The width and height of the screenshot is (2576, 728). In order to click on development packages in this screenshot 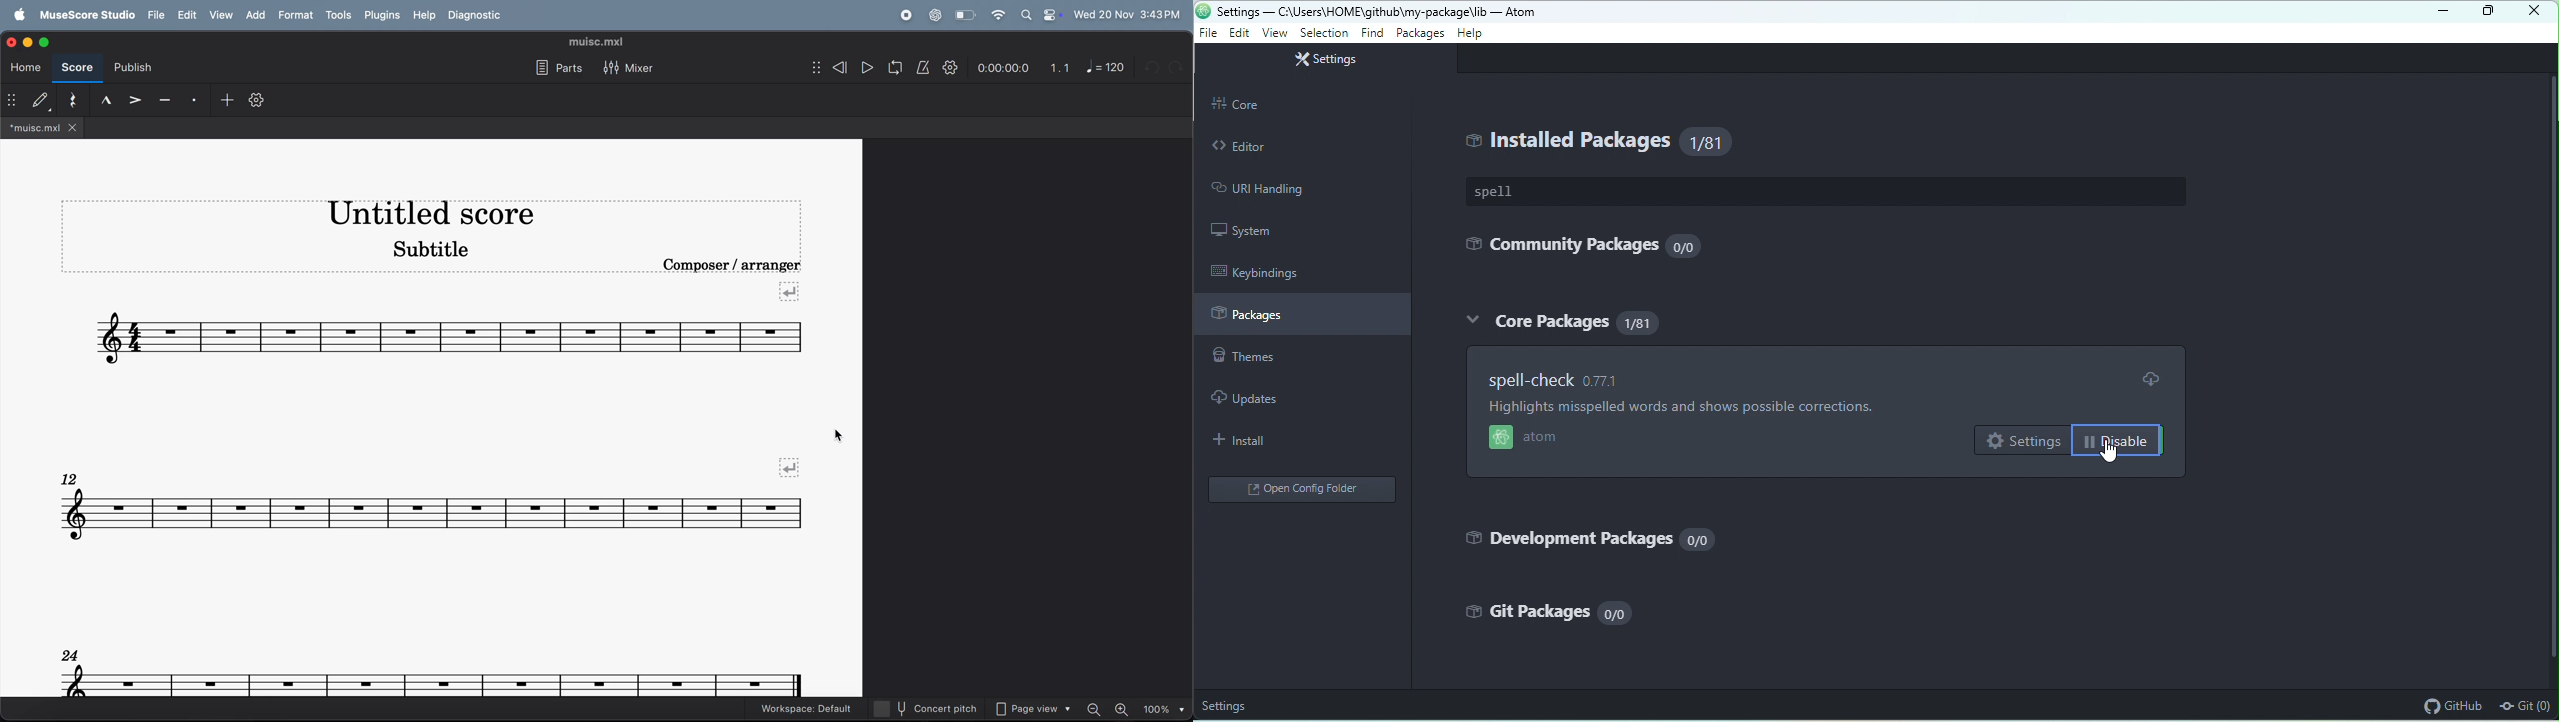, I will do `click(1565, 540)`.